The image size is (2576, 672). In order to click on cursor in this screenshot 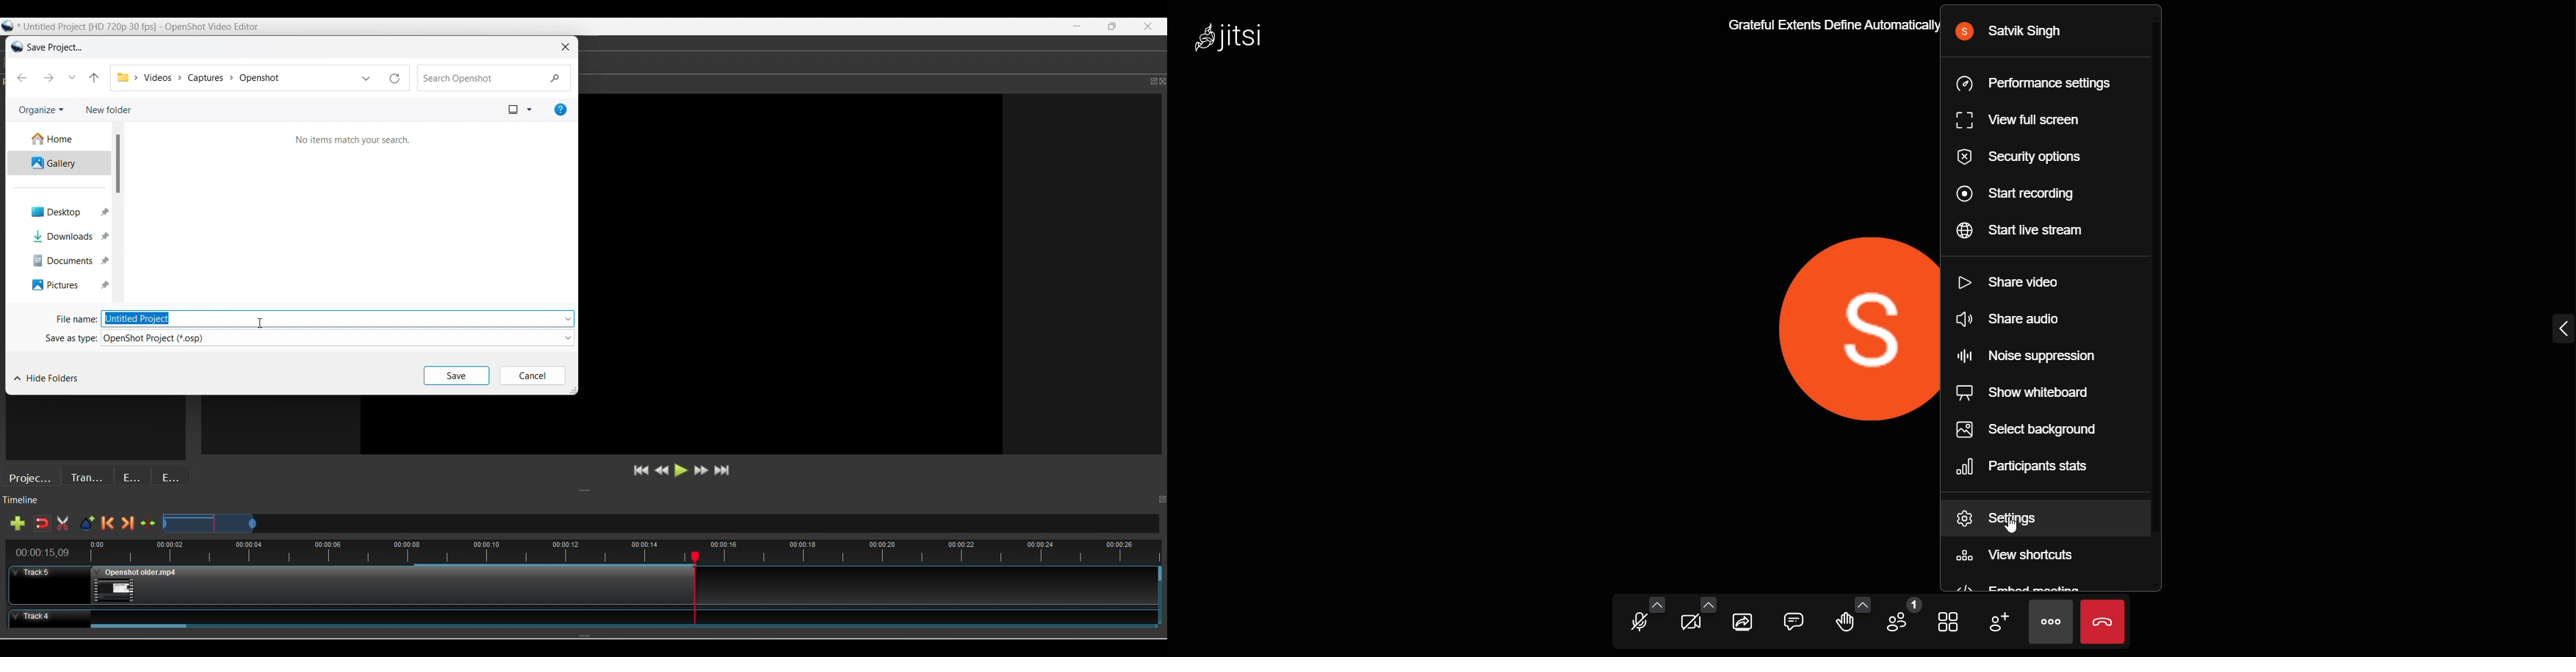, I will do `click(2012, 525)`.